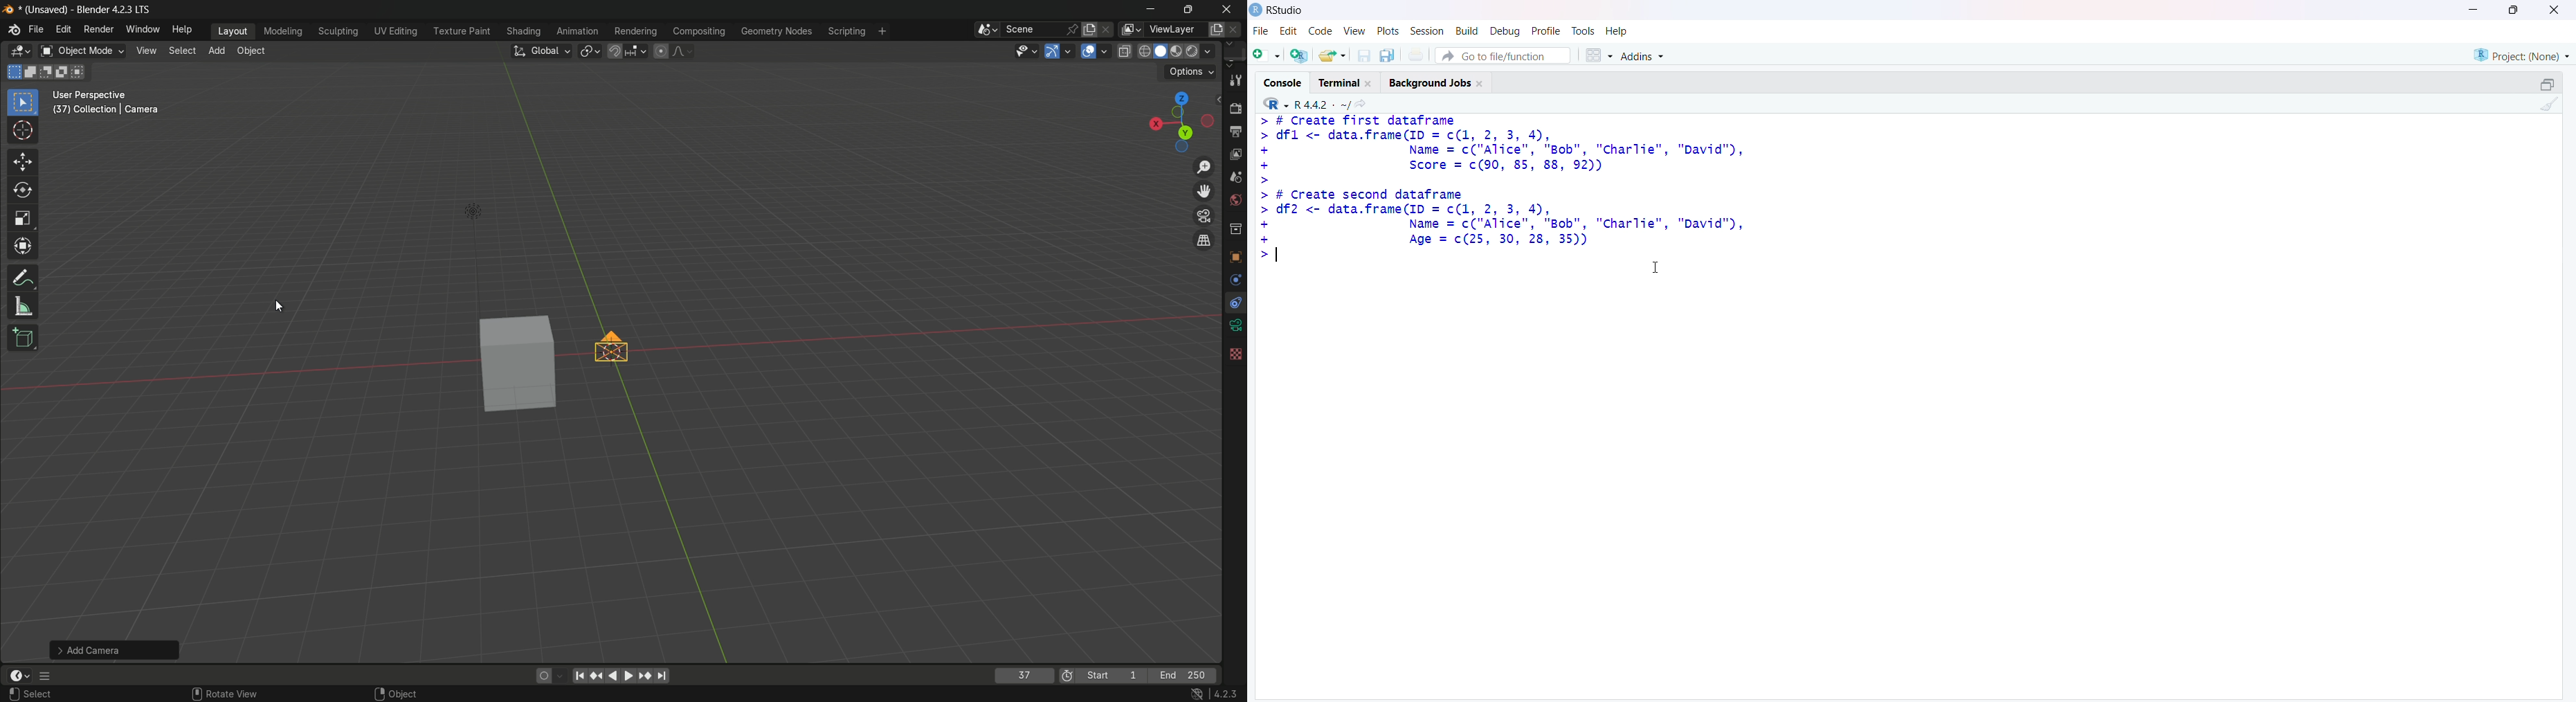 The width and height of the screenshot is (2576, 728). I want to click on render, so click(1235, 105).